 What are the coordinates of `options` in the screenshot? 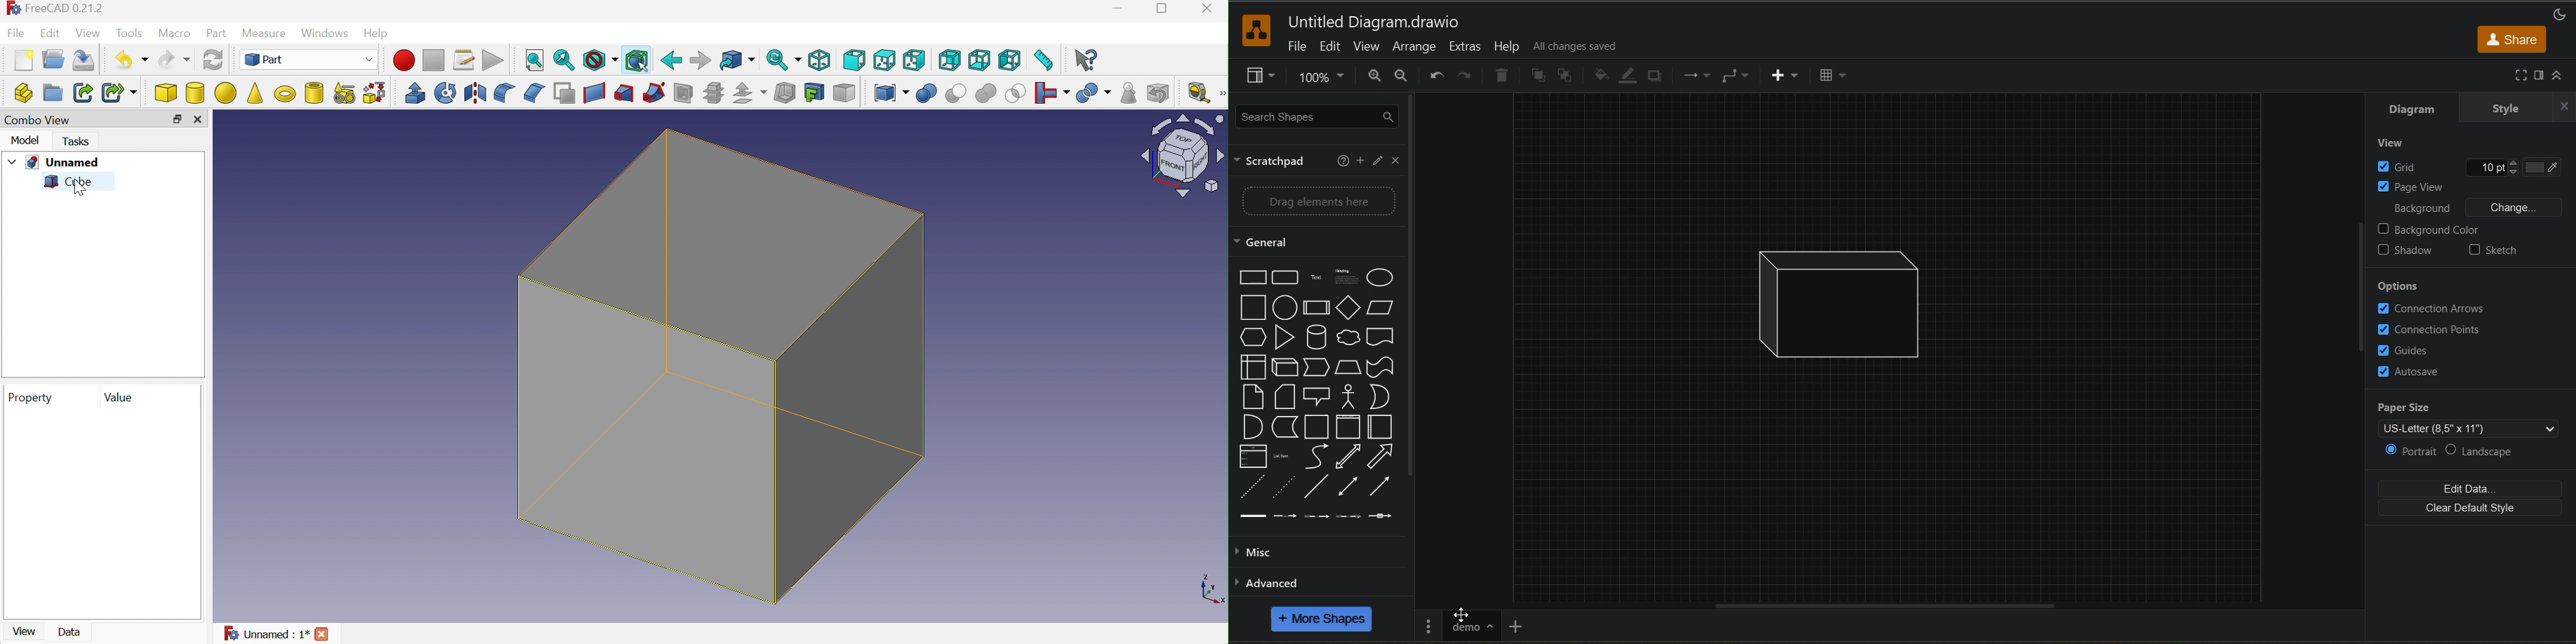 It's located at (2426, 287).